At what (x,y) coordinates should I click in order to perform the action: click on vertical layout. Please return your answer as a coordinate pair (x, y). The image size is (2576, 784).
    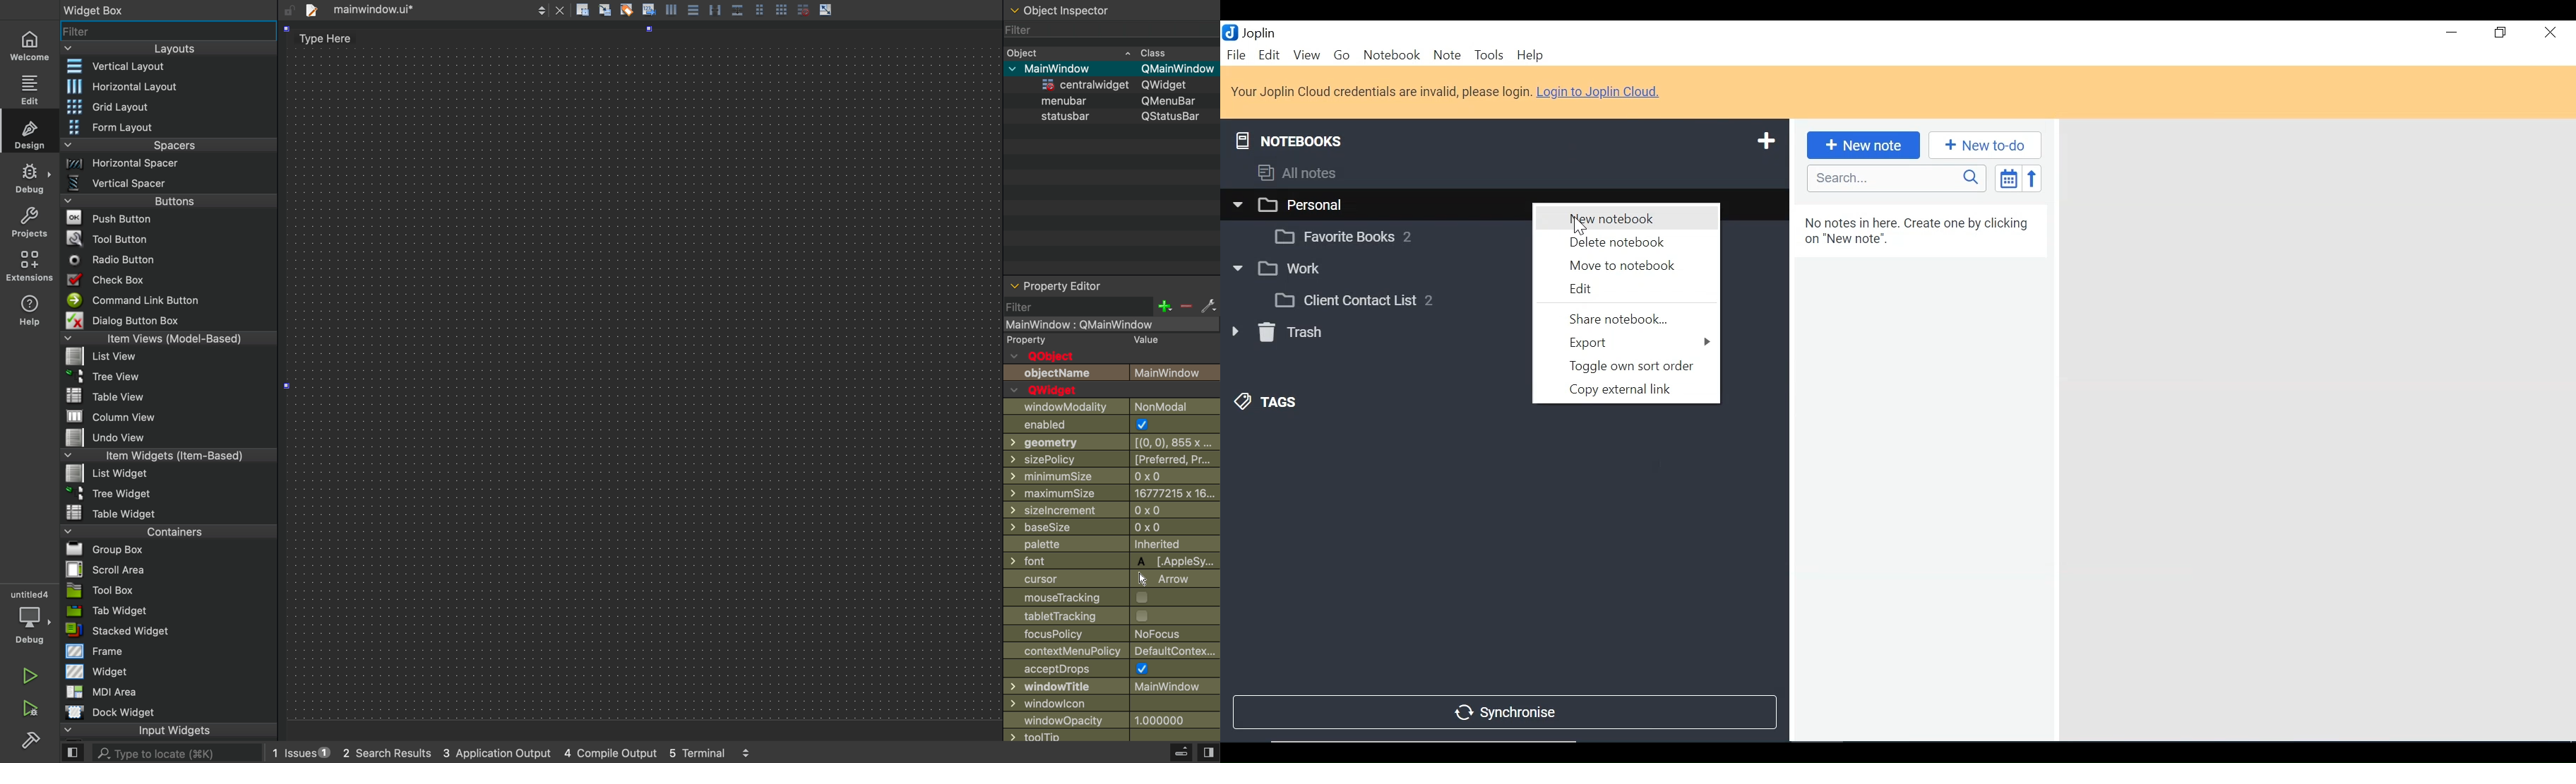
    Looking at the image, I should click on (168, 67).